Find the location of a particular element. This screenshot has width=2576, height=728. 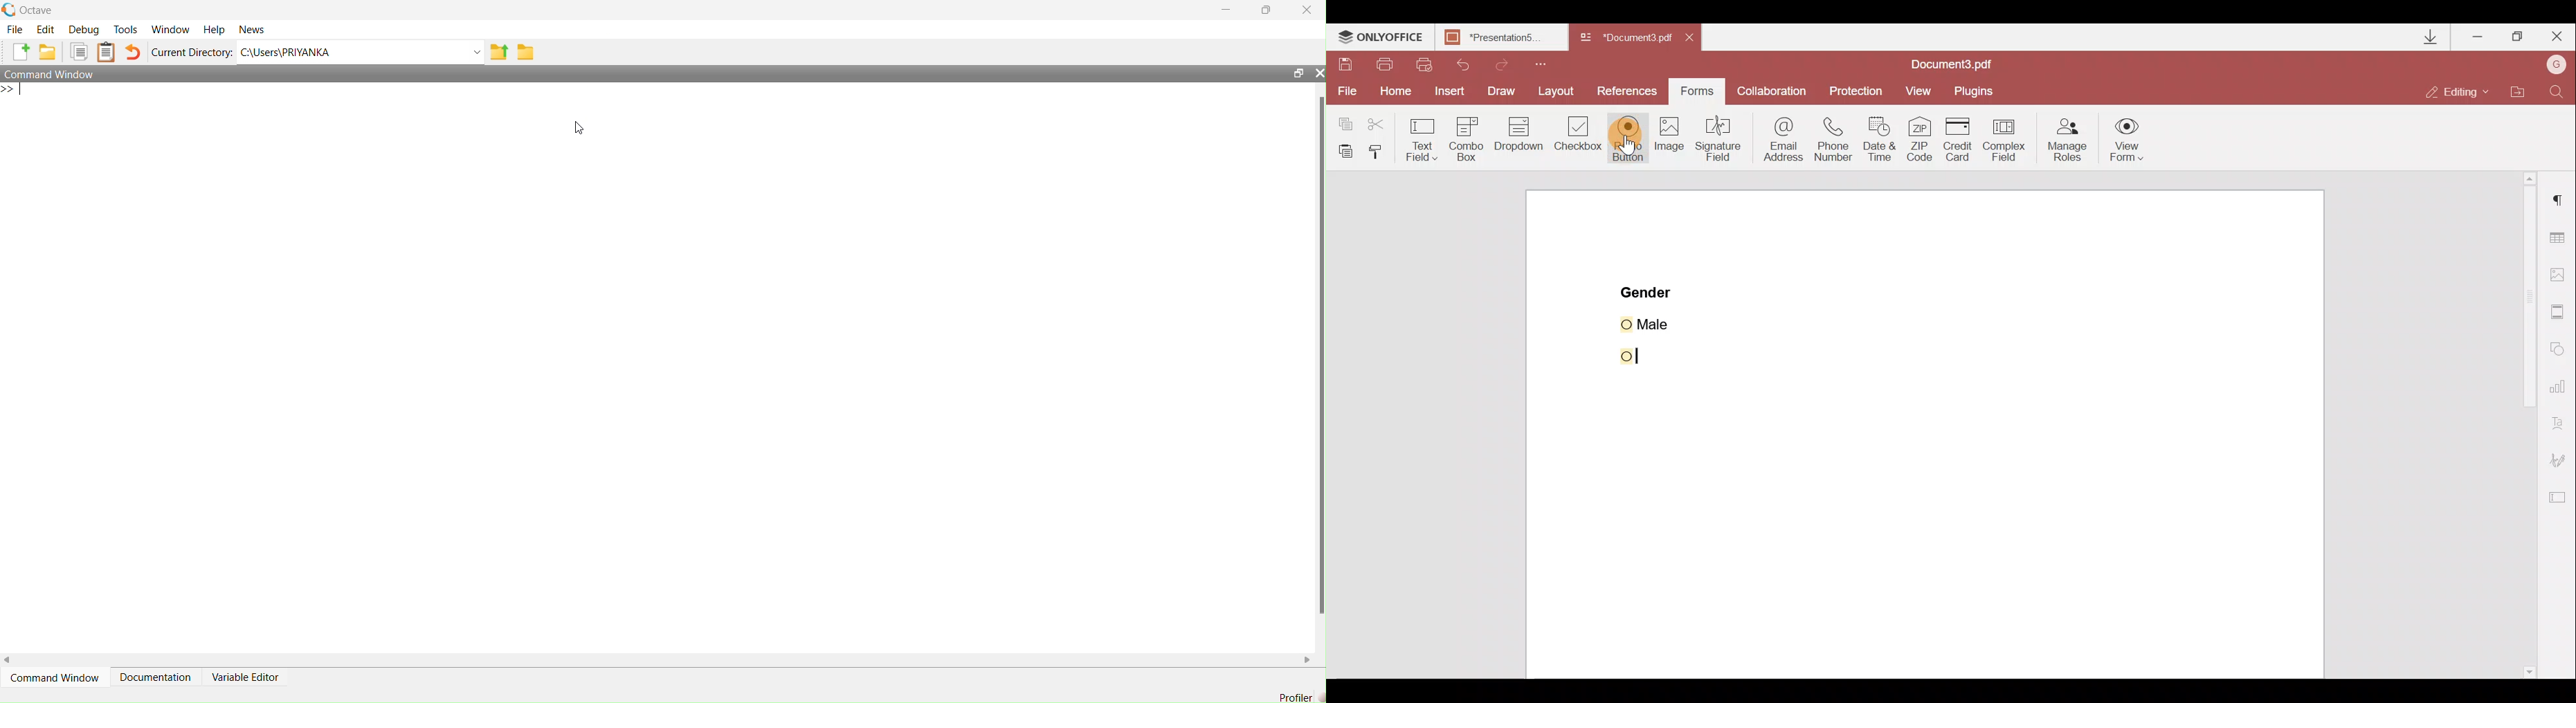

minimise is located at coordinates (1222, 10).